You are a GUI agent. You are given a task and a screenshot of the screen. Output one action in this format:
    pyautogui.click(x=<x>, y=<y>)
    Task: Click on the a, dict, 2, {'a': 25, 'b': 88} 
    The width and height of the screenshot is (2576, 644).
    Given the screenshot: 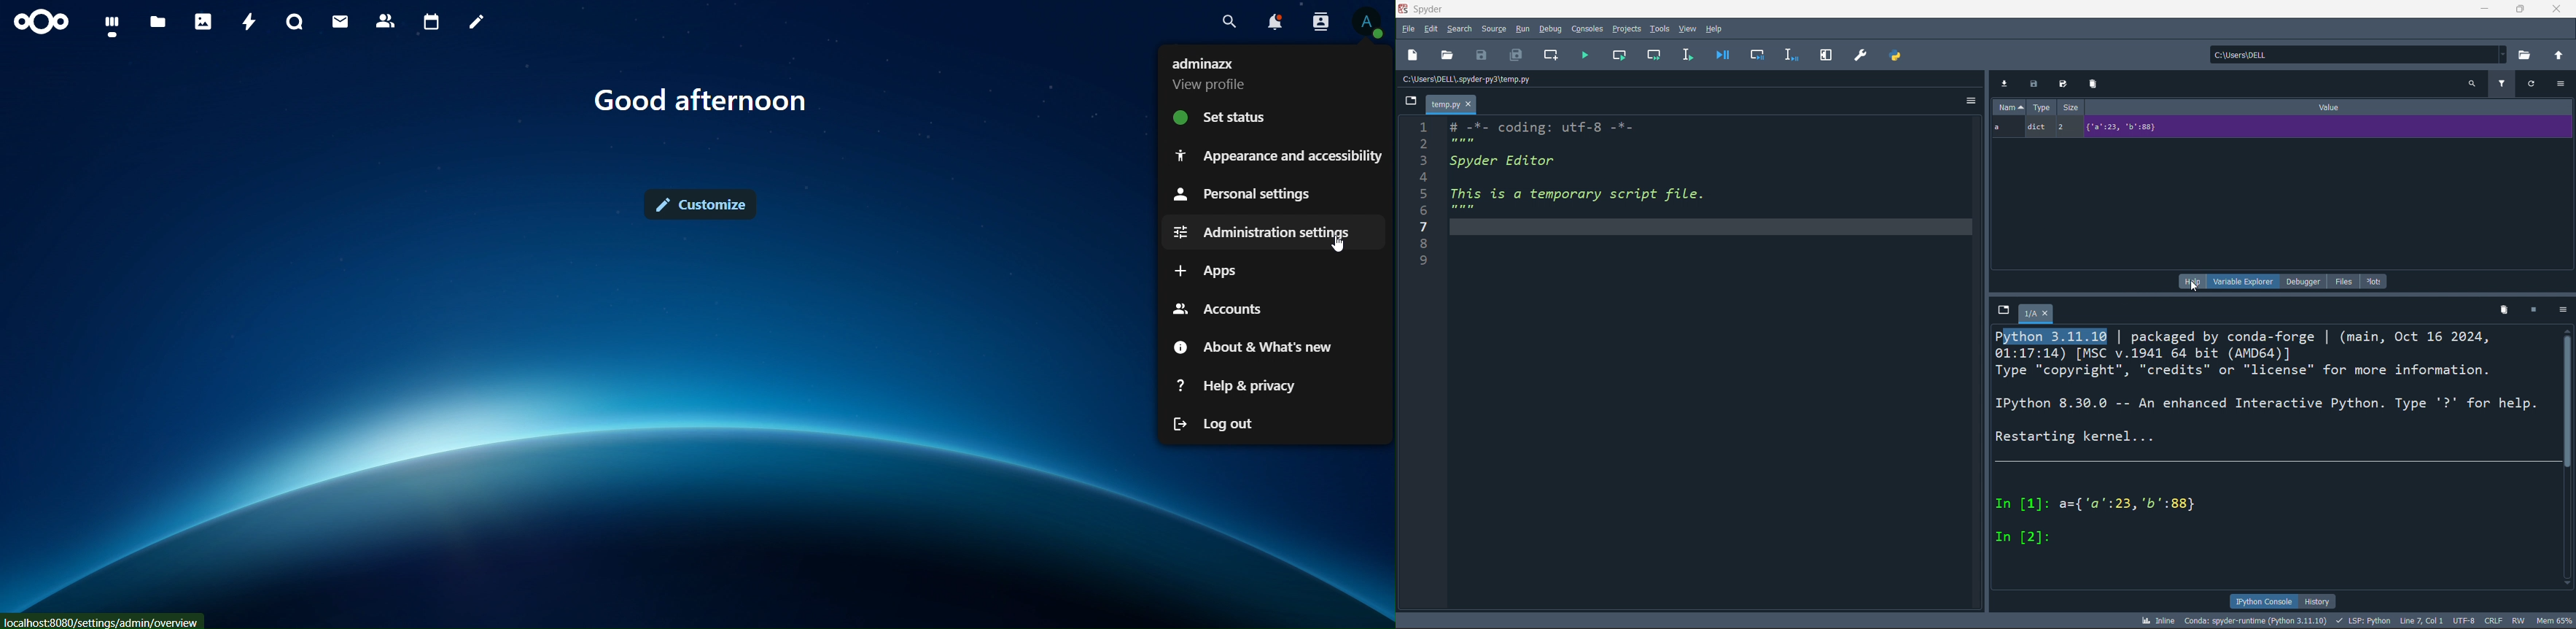 What is the action you would take?
    pyautogui.click(x=2284, y=128)
    